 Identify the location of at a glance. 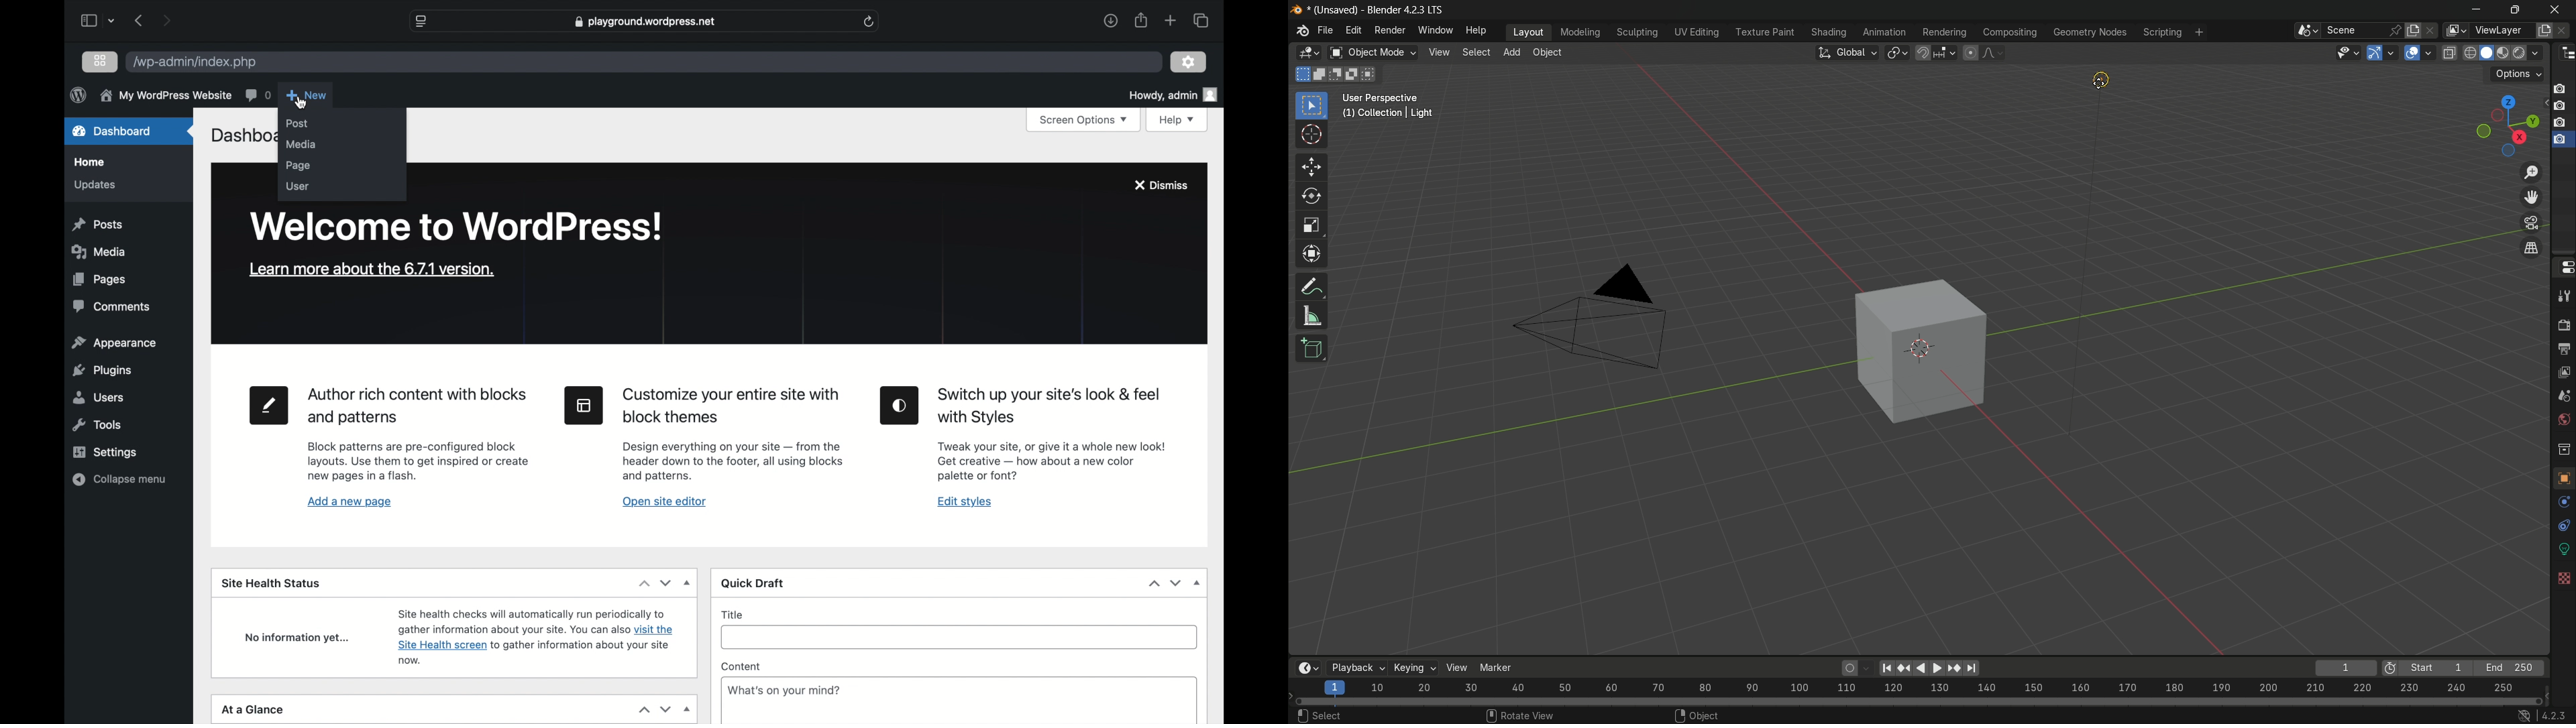
(253, 710).